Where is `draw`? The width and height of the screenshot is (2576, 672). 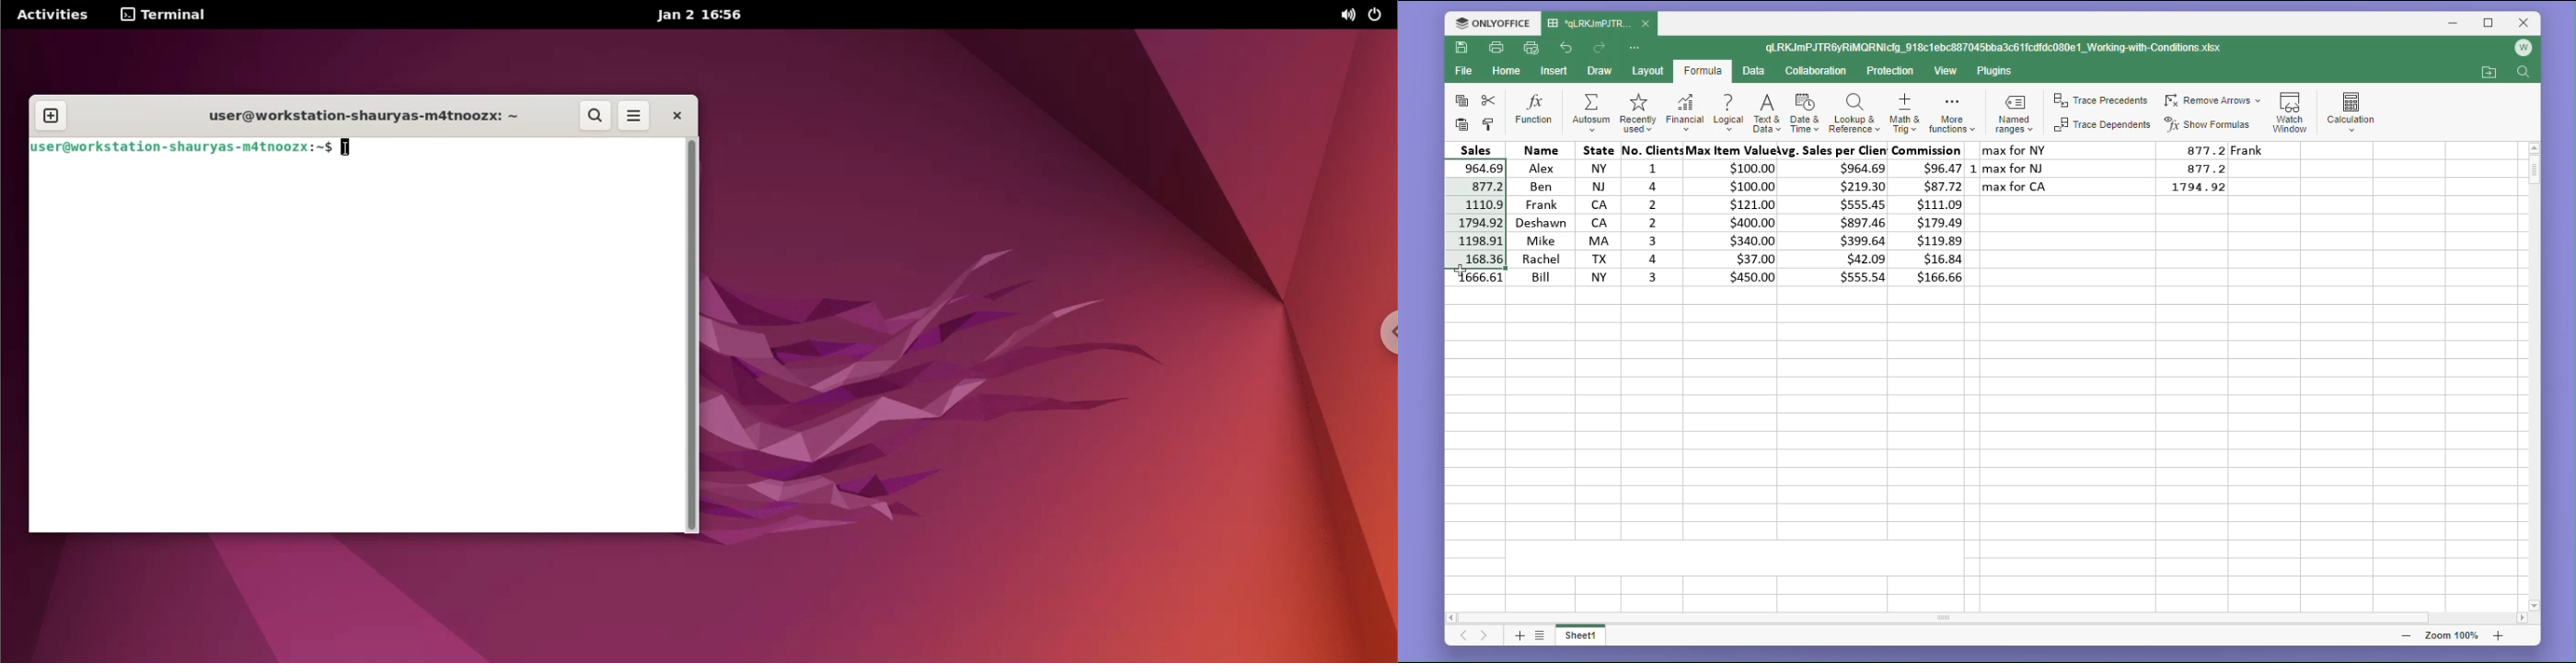
draw is located at coordinates (1600, 72).